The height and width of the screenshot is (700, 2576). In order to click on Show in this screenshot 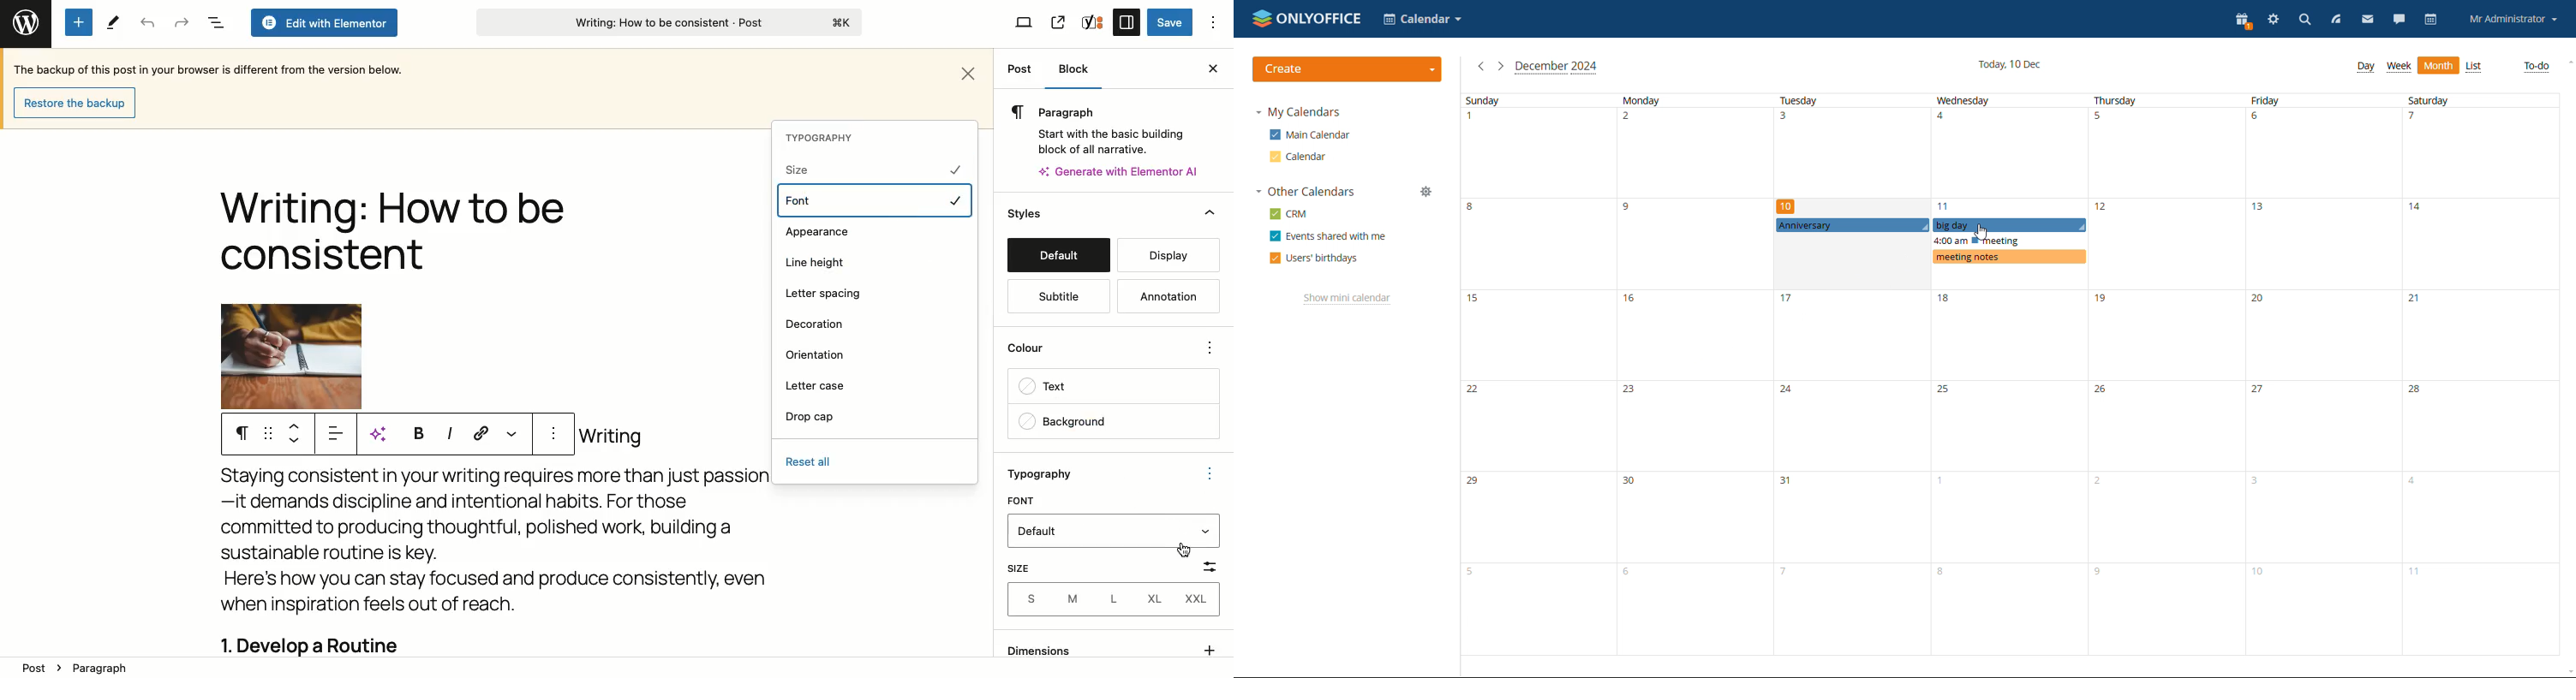, I will do `click(1204, 531)`.